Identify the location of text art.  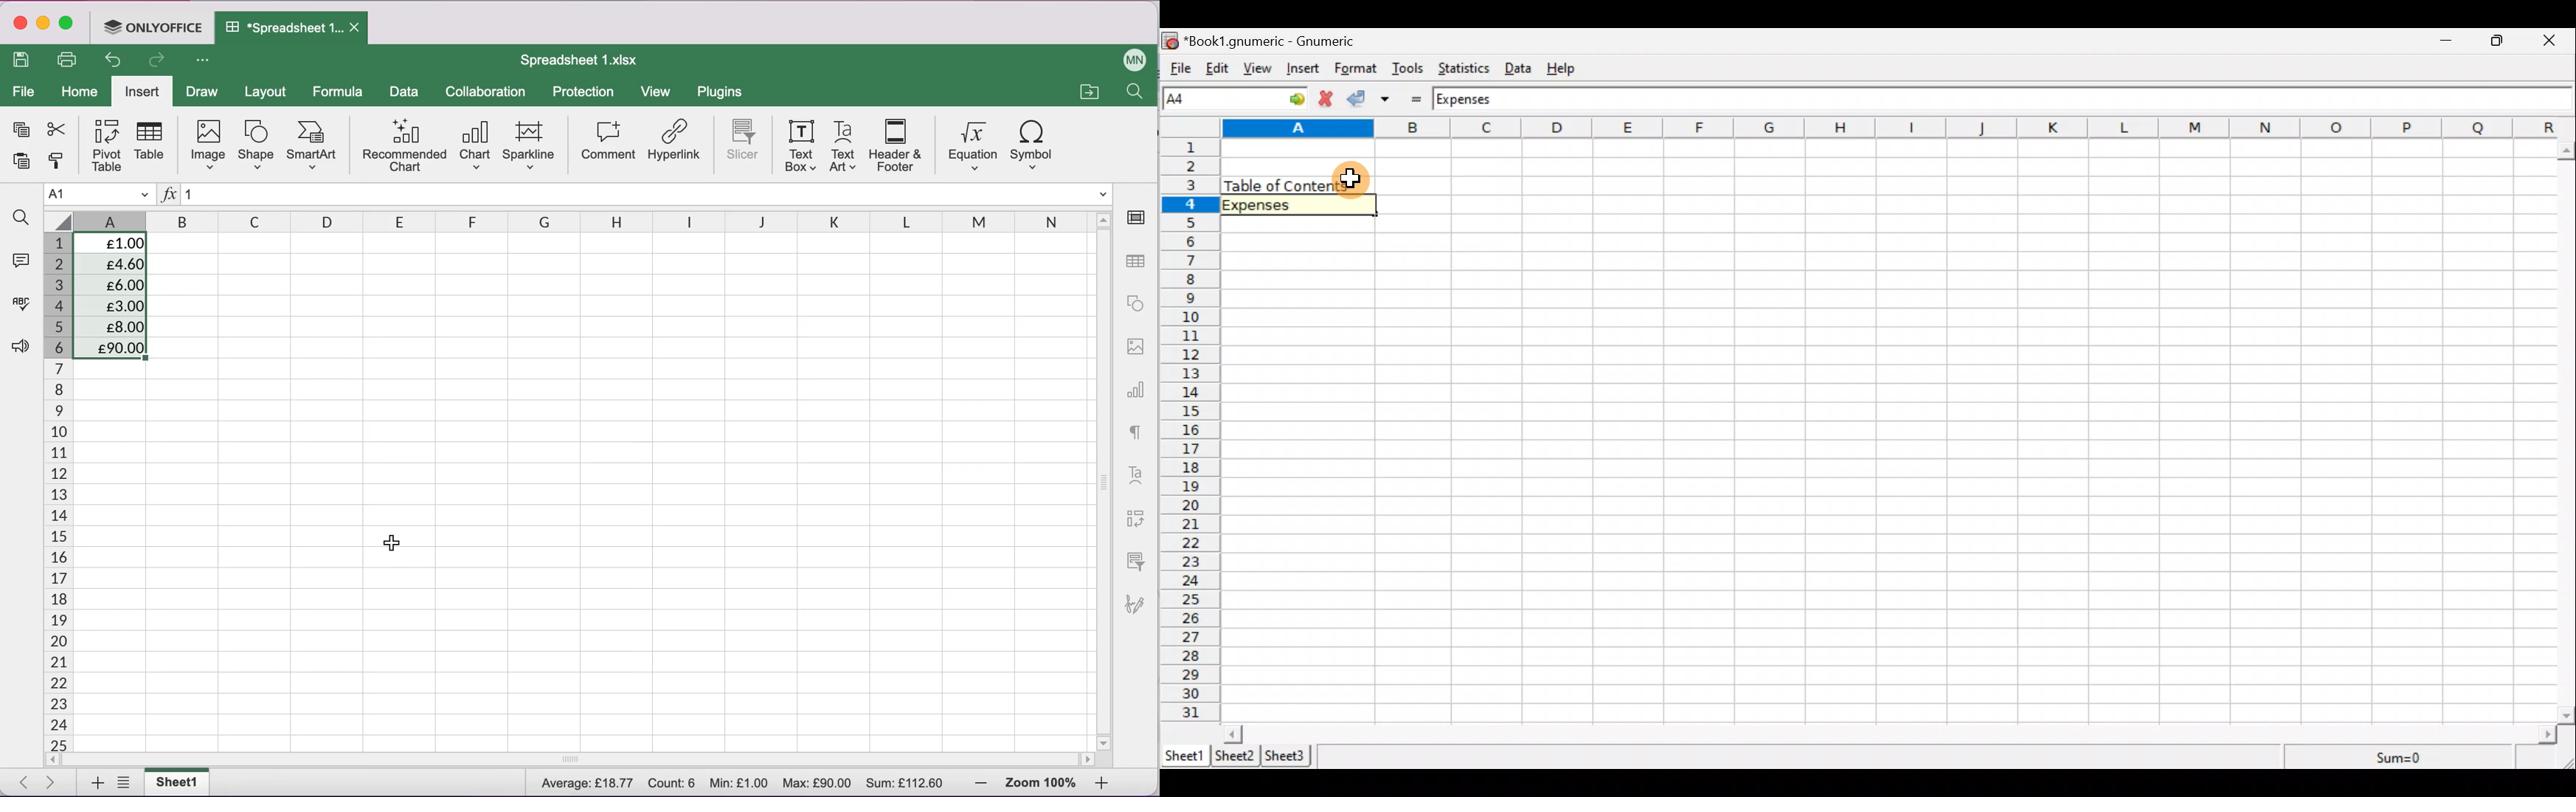
(1135, 478).